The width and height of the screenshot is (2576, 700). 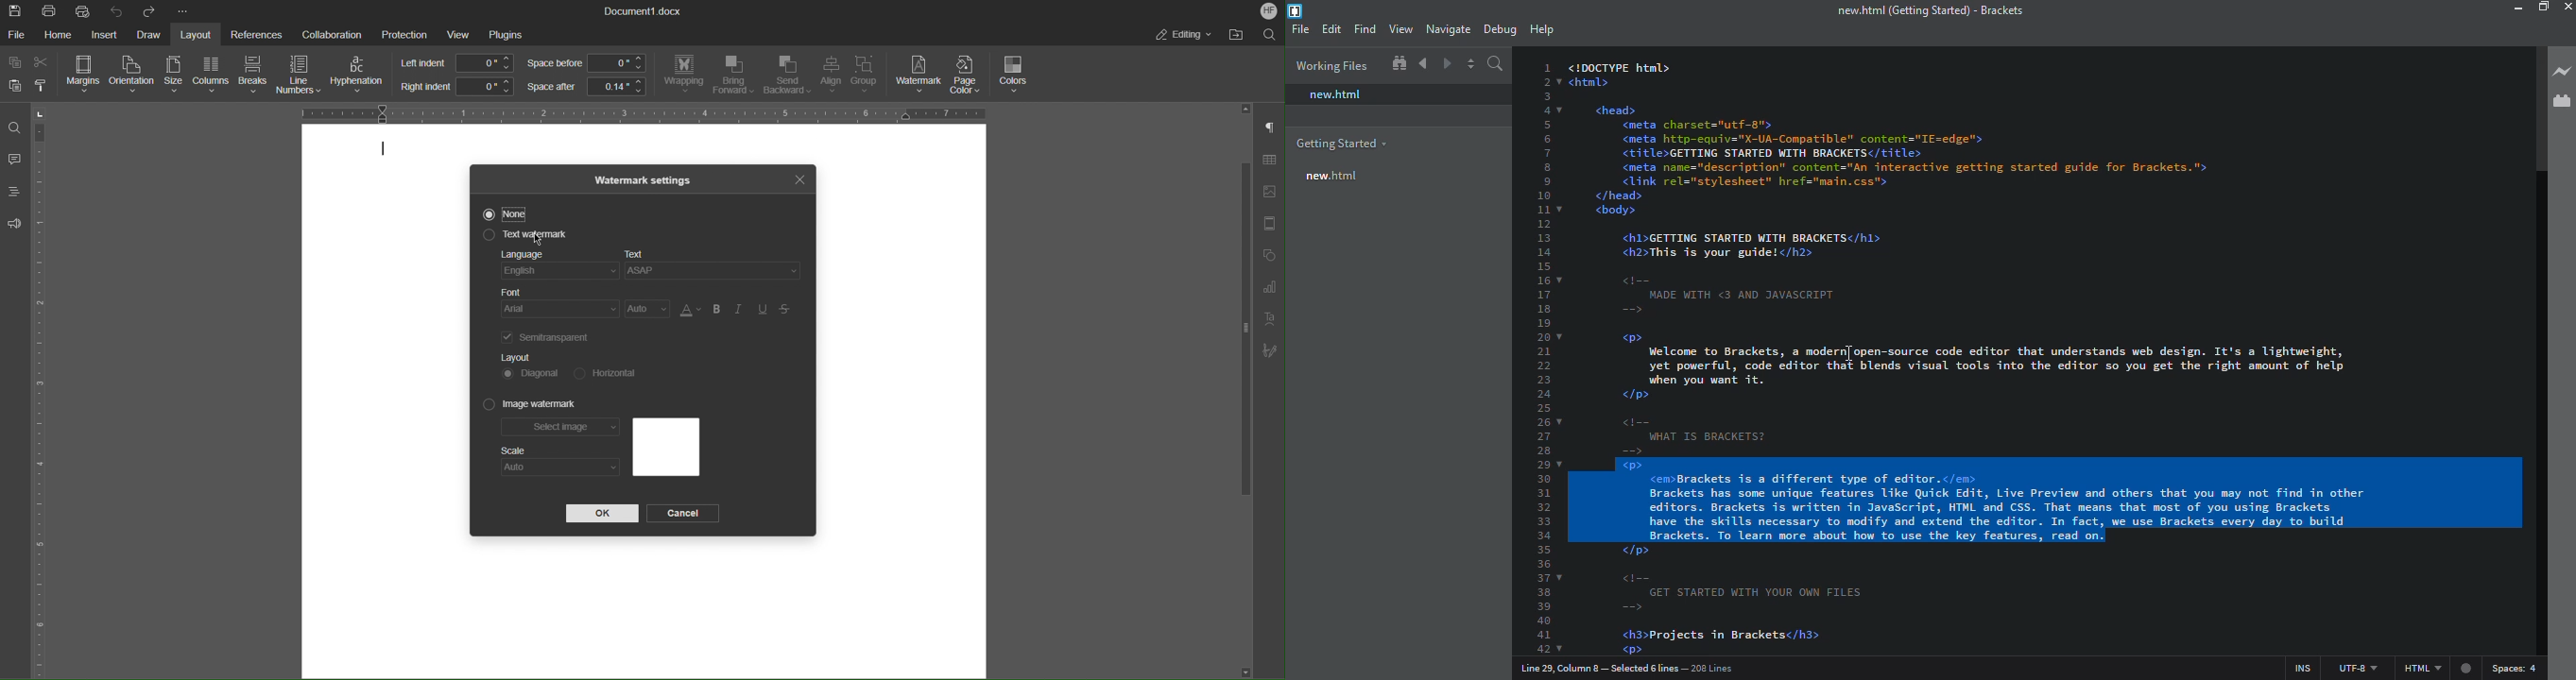 I want to click on Protection, so click(x=405, y=34).